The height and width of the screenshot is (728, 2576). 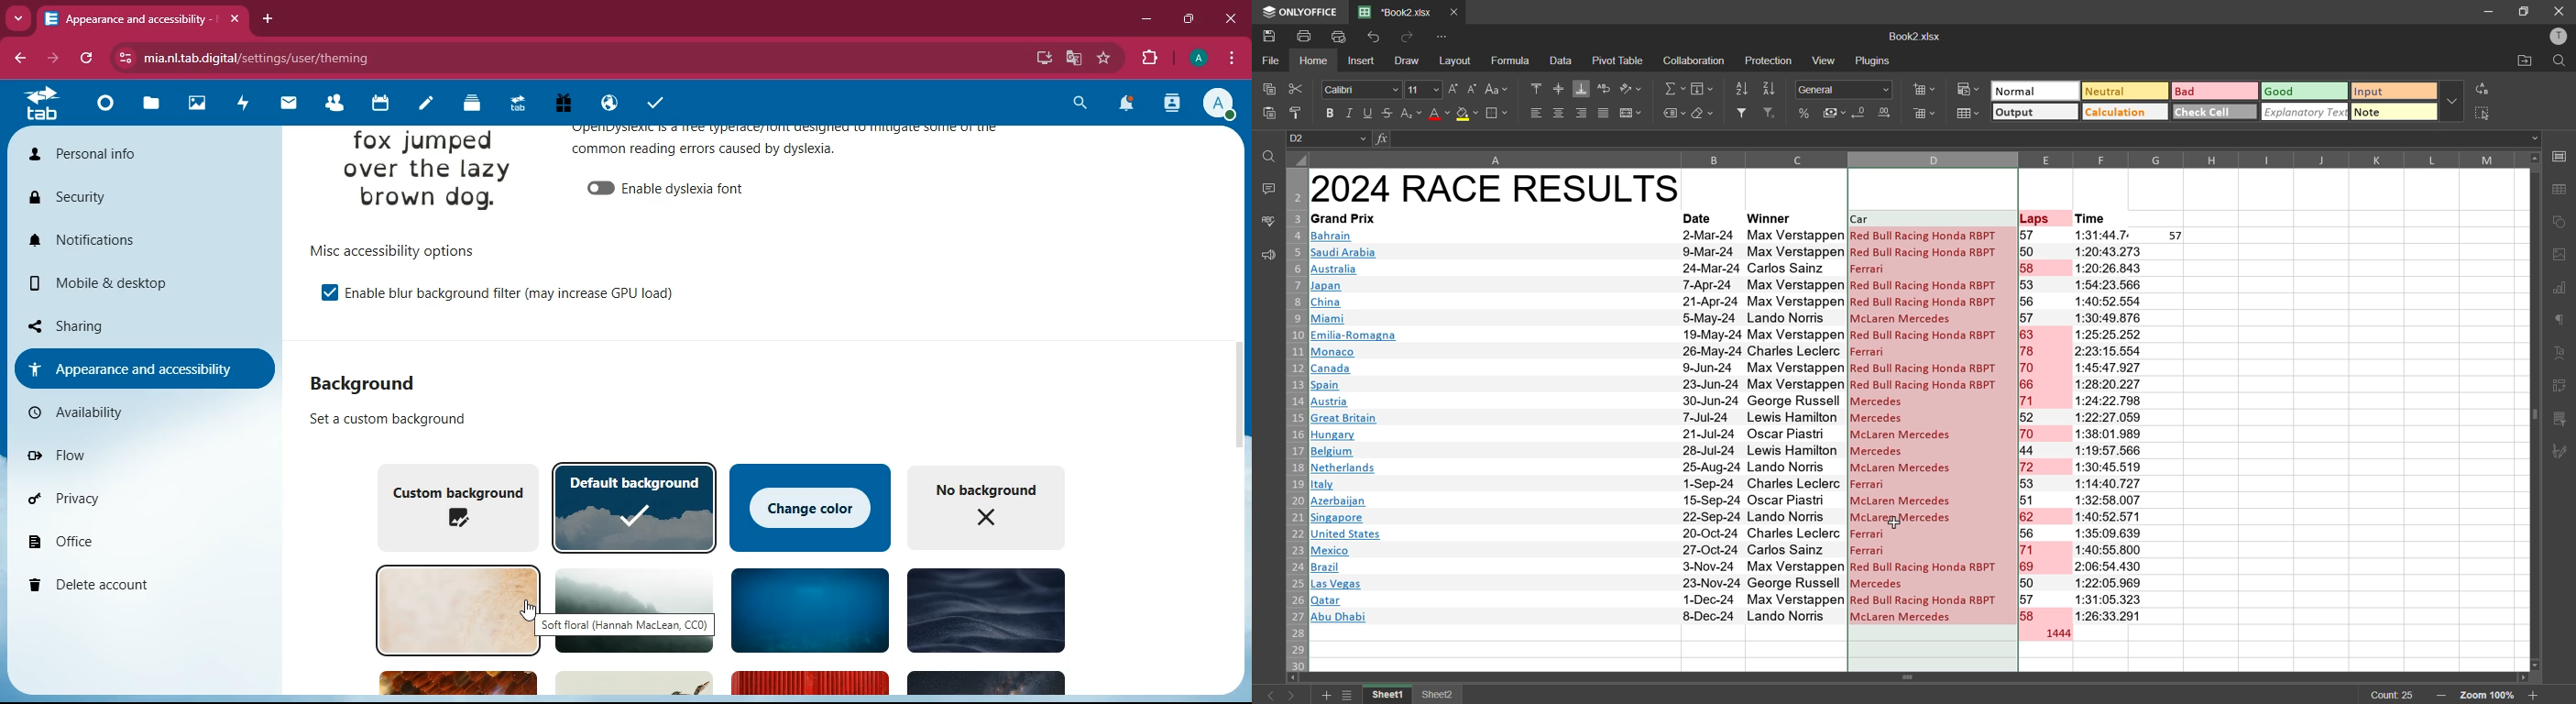 I want to click on cut, so click(x=1294, y=88).